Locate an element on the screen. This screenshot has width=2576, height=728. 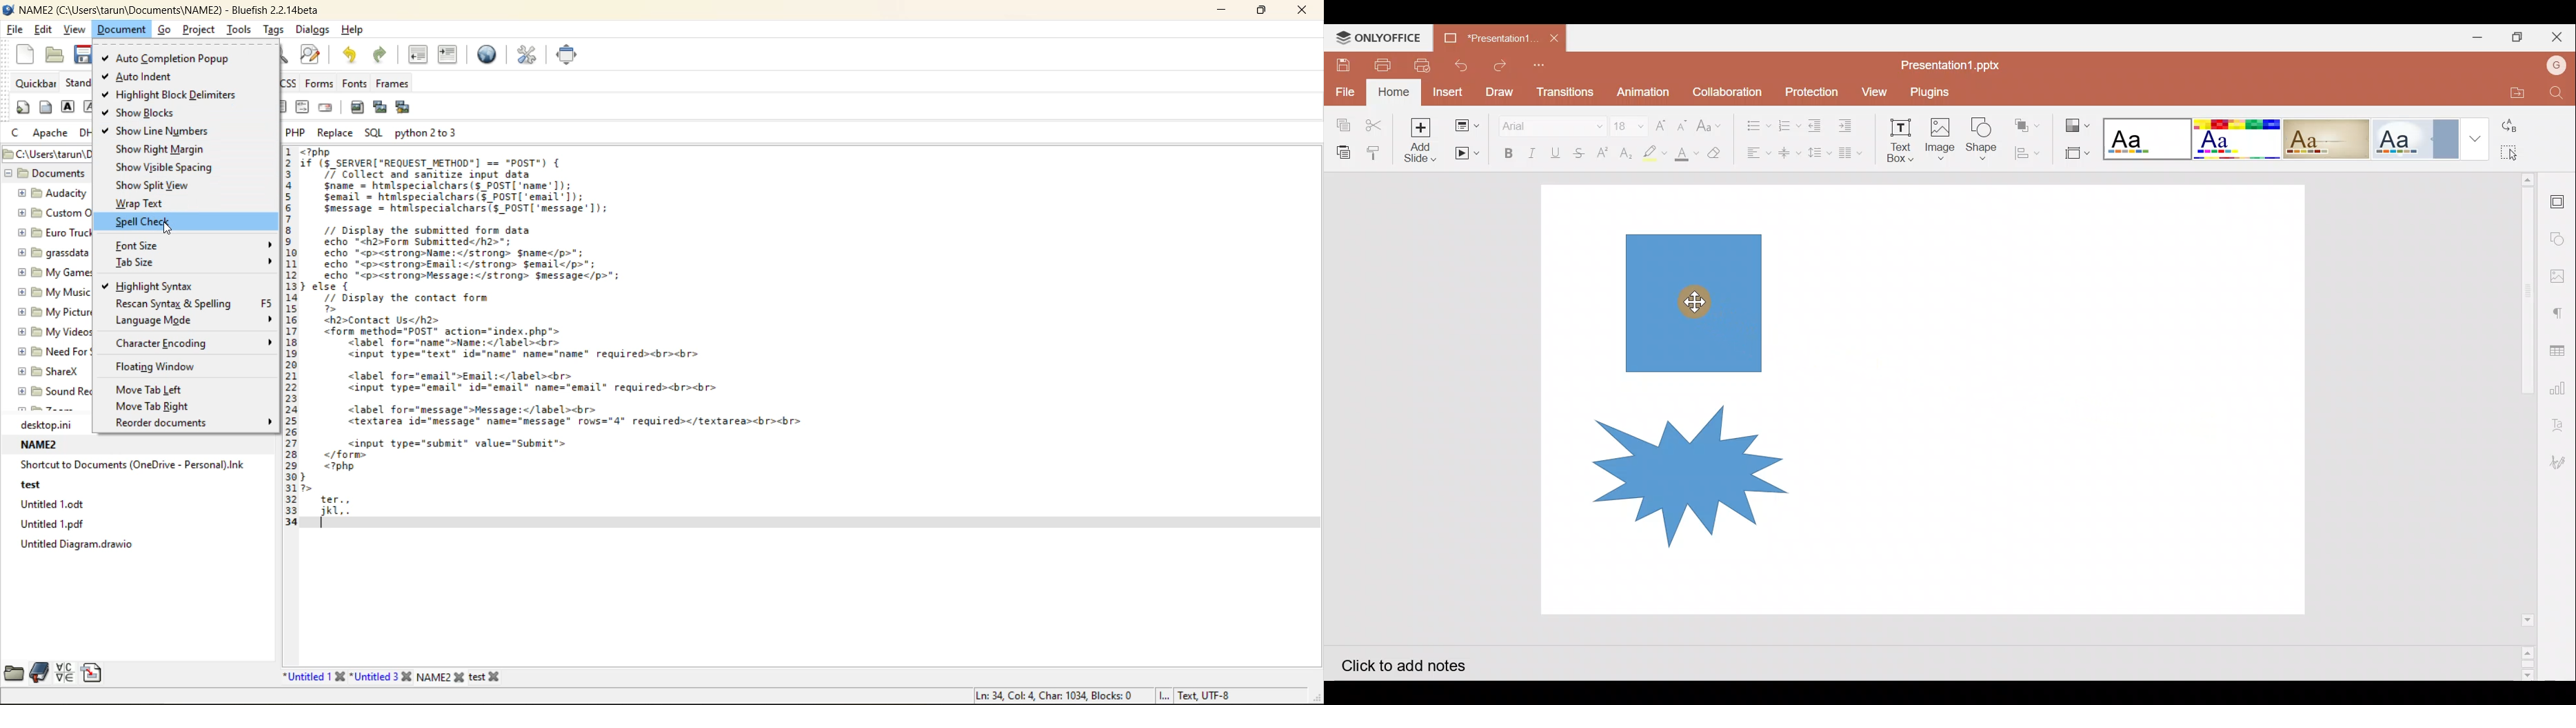
insert thumbnail is located at coordinates (405, 108).